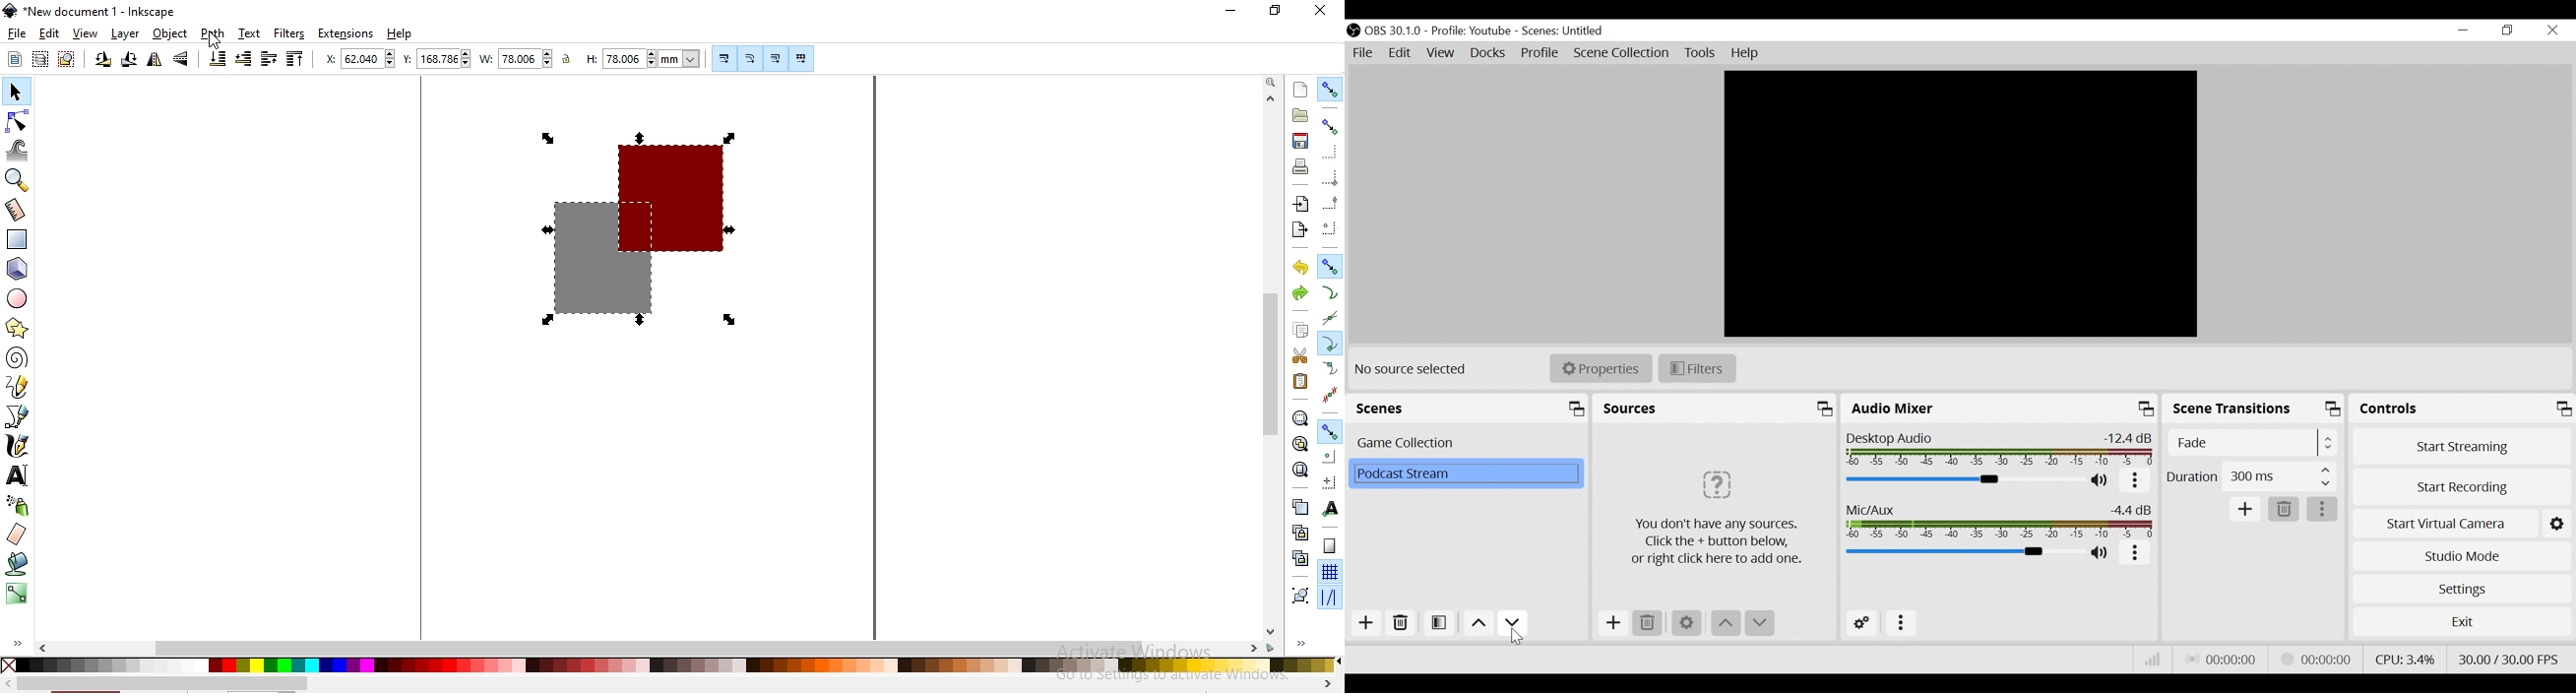 The width and height of the screenshot is (2576, 700). What do you see at coordinates (1299, 356) in the screenshot?
I see `cut` at bounding box center [1299, 356].